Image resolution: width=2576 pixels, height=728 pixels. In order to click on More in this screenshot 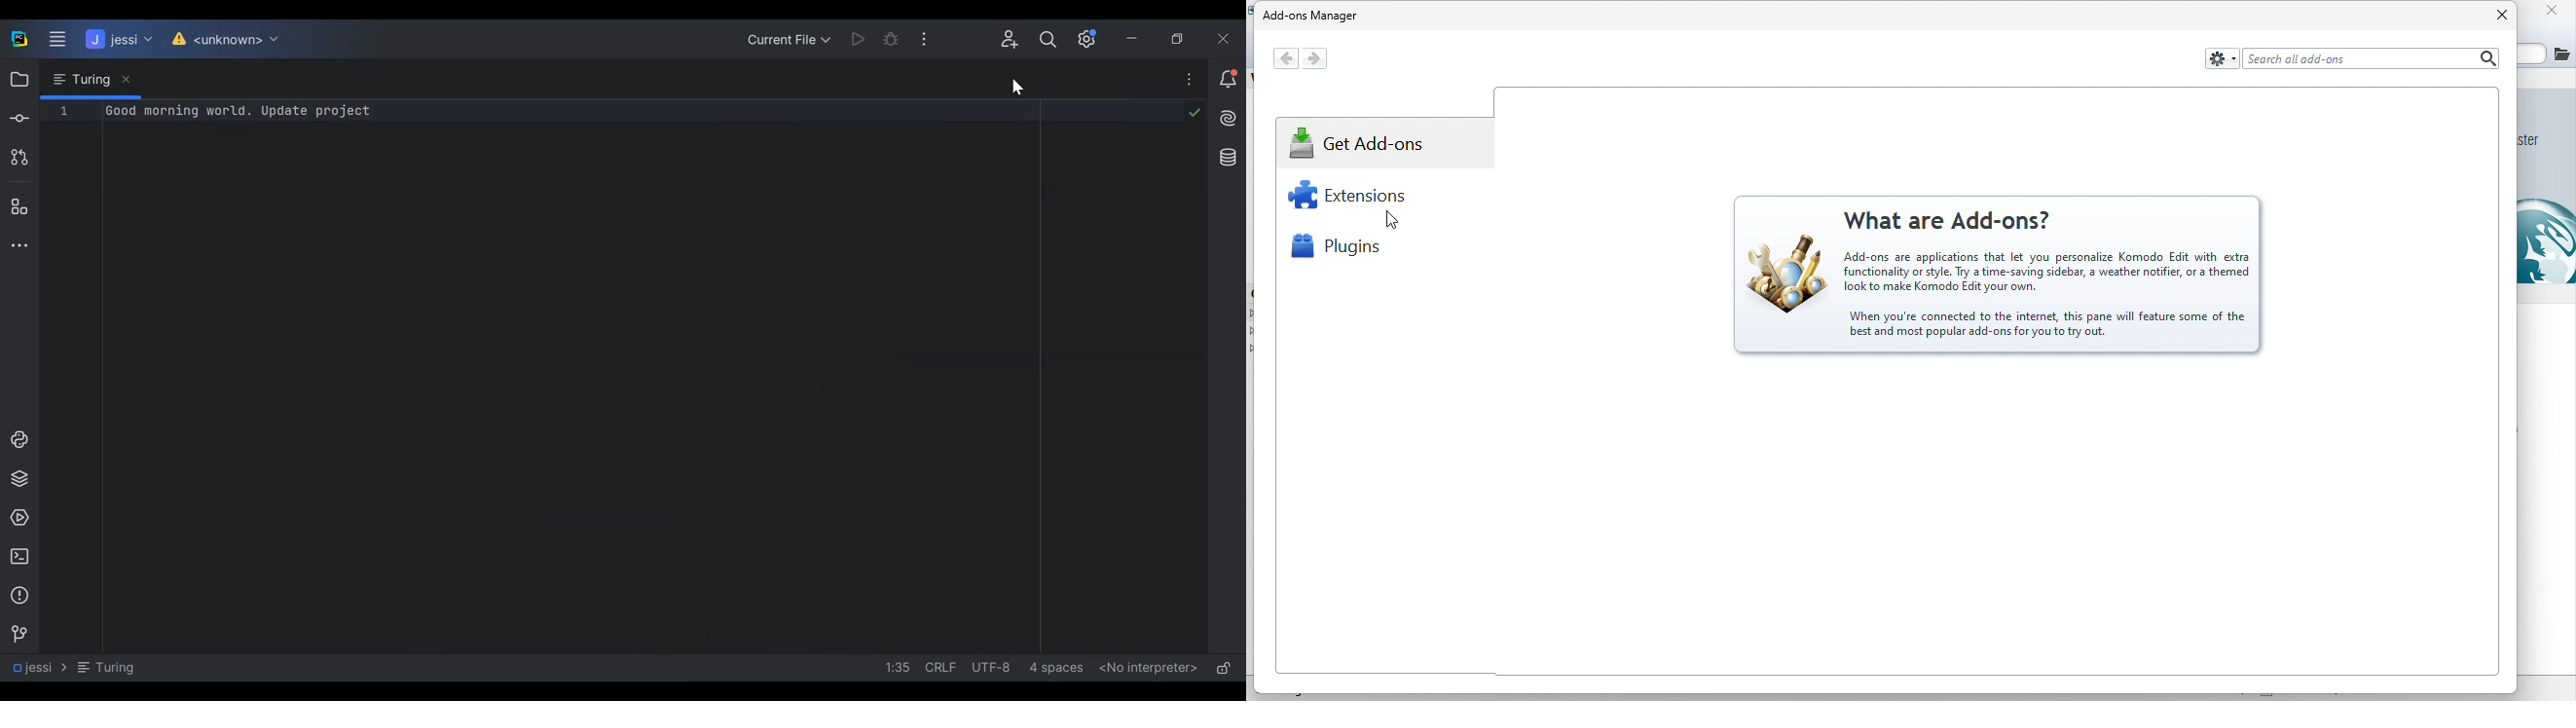, I will do `click(932, 38)`.